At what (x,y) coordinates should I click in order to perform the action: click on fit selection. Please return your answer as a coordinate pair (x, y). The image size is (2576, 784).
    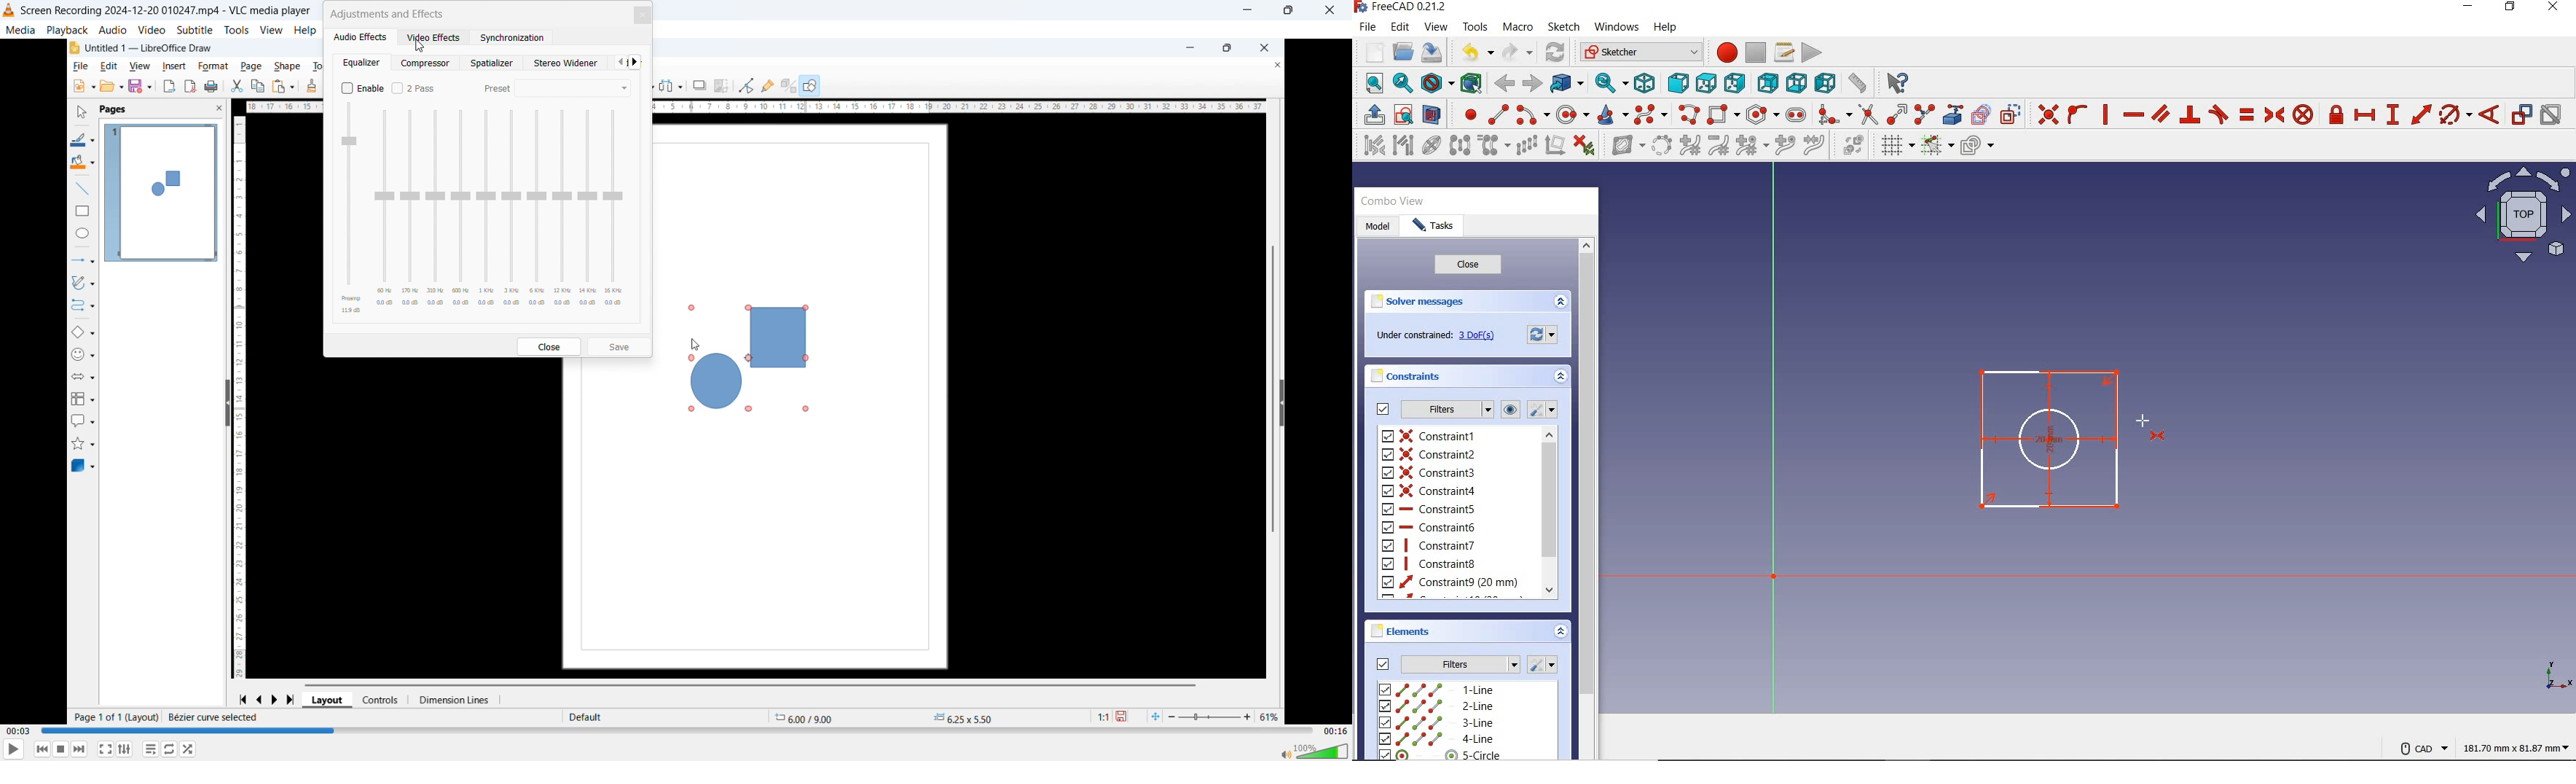
    Looking at the image, I should click on (1402, 84).